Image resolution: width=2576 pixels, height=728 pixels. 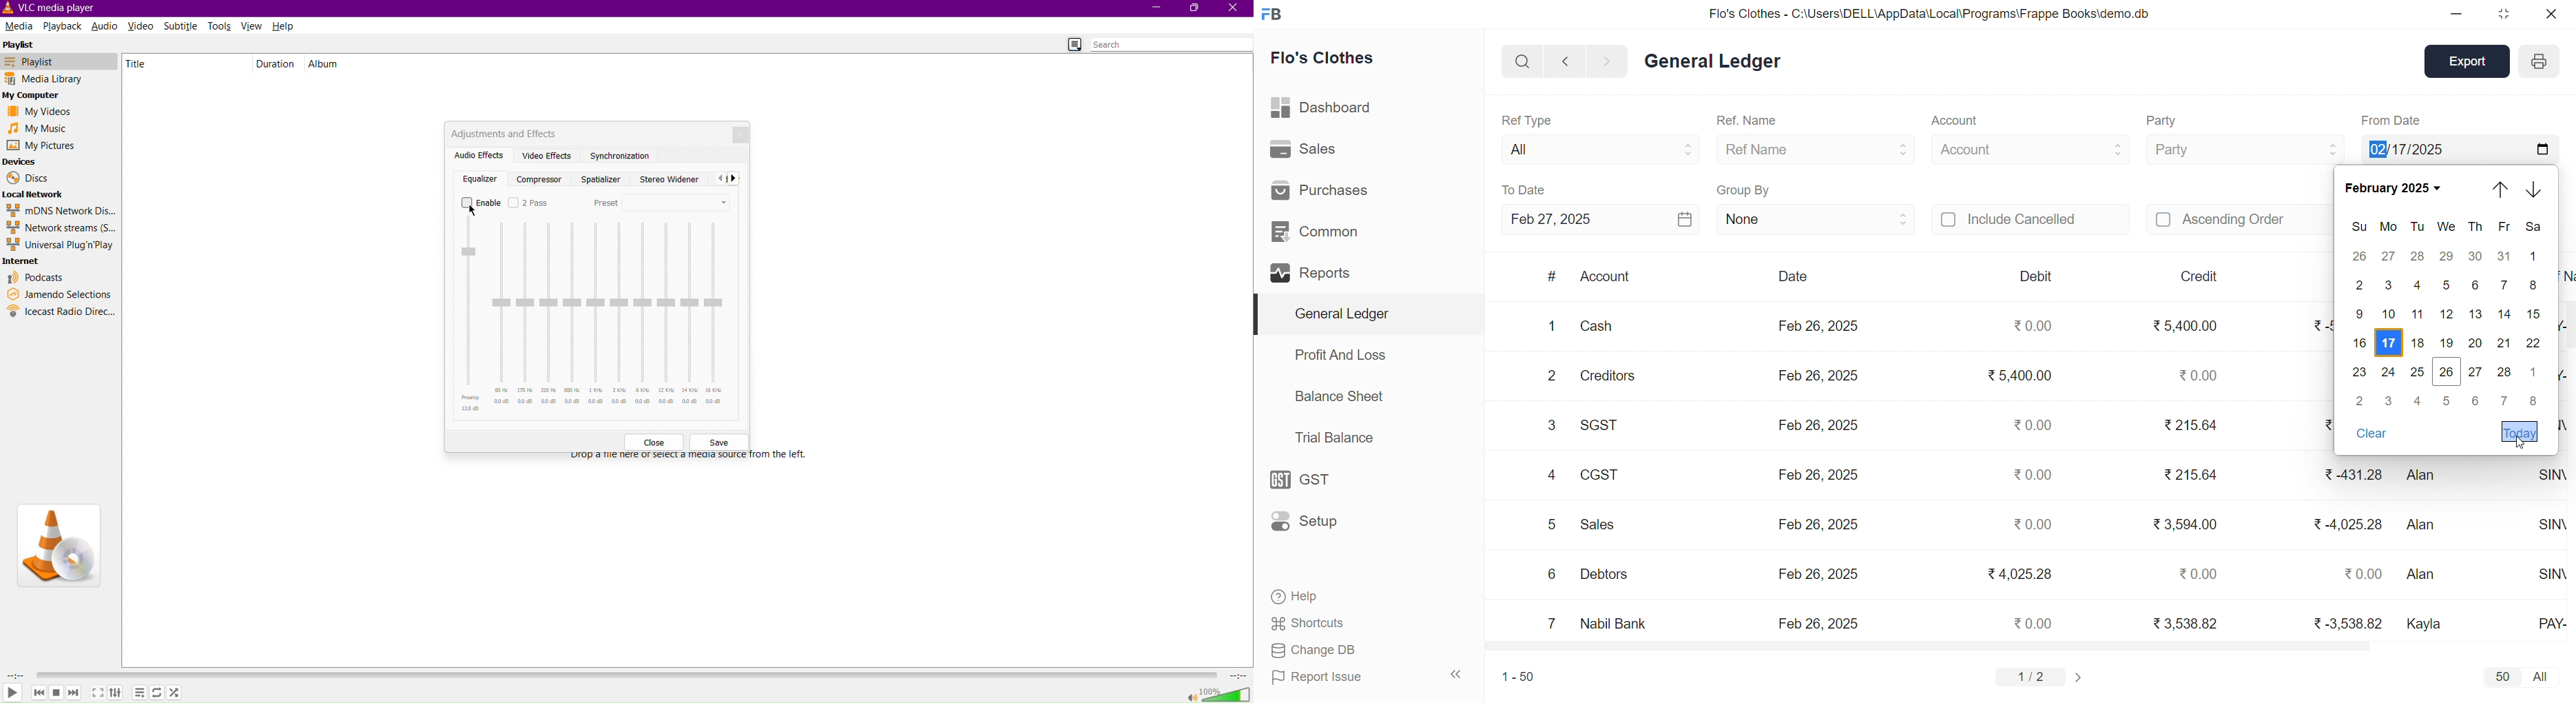 I want to click on Minimize, so click(x=1158, y=8).